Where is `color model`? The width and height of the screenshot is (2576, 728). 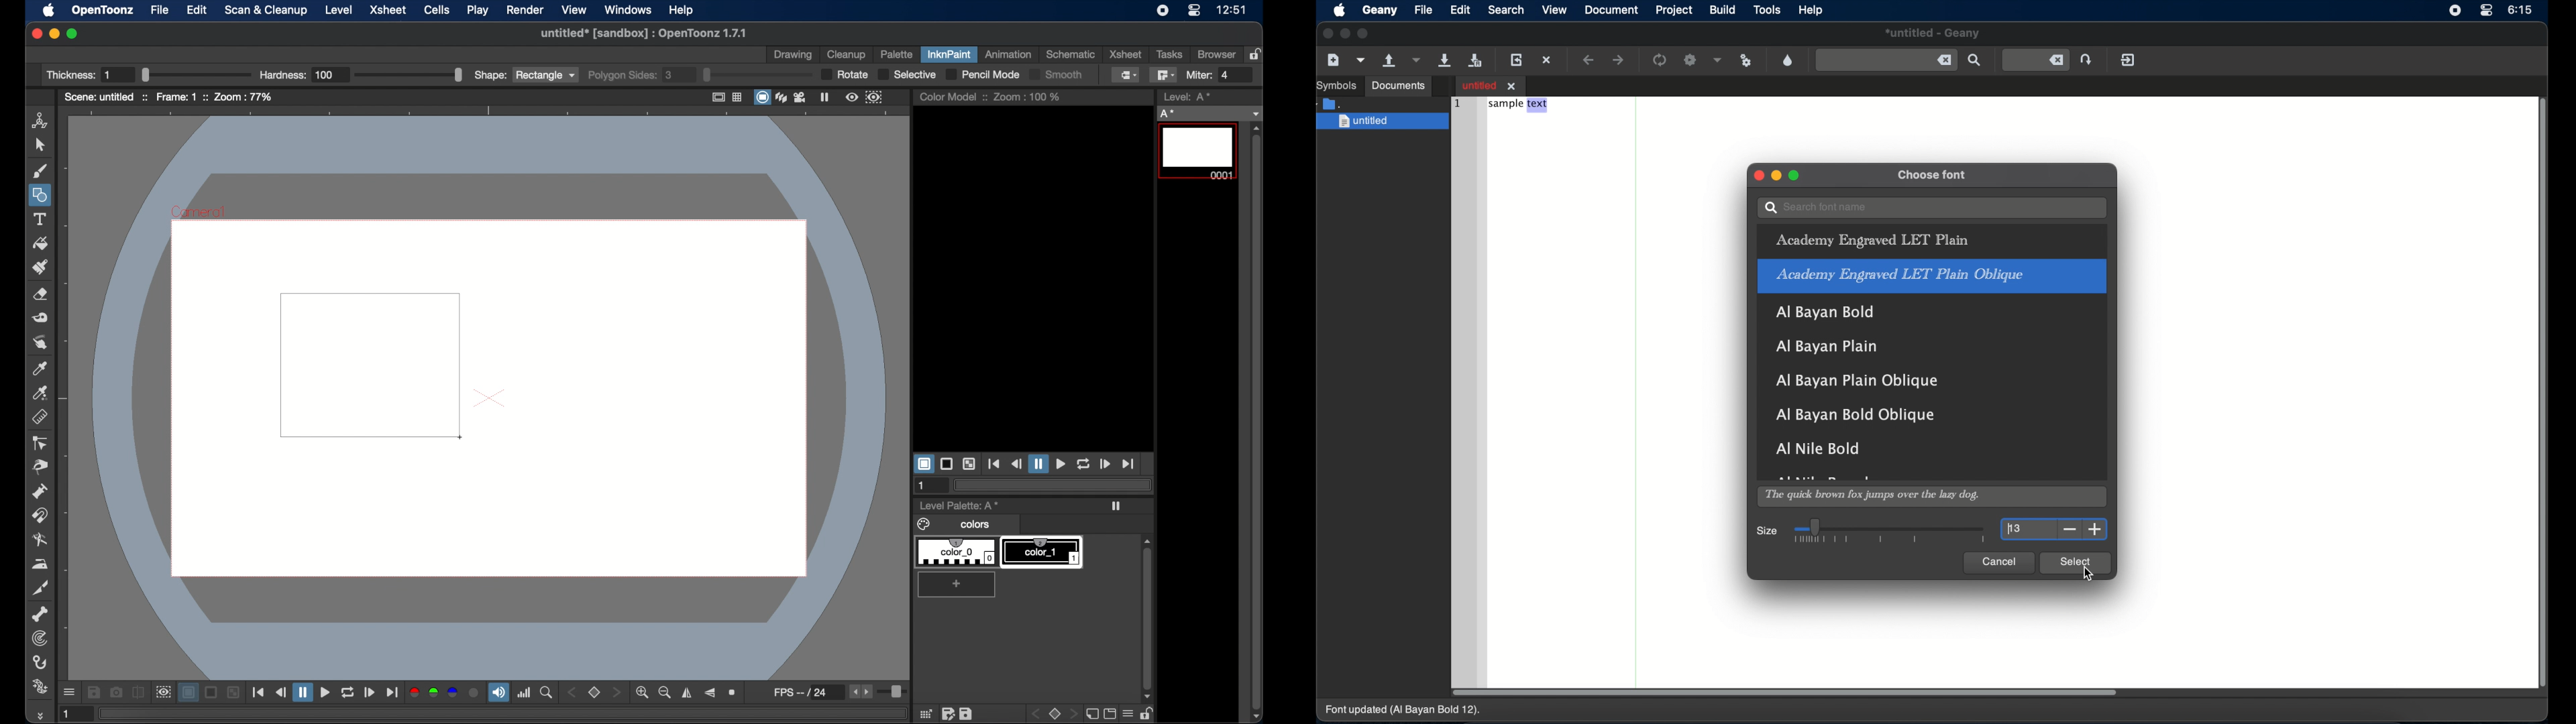 color model is located at coordinates (953, 96).